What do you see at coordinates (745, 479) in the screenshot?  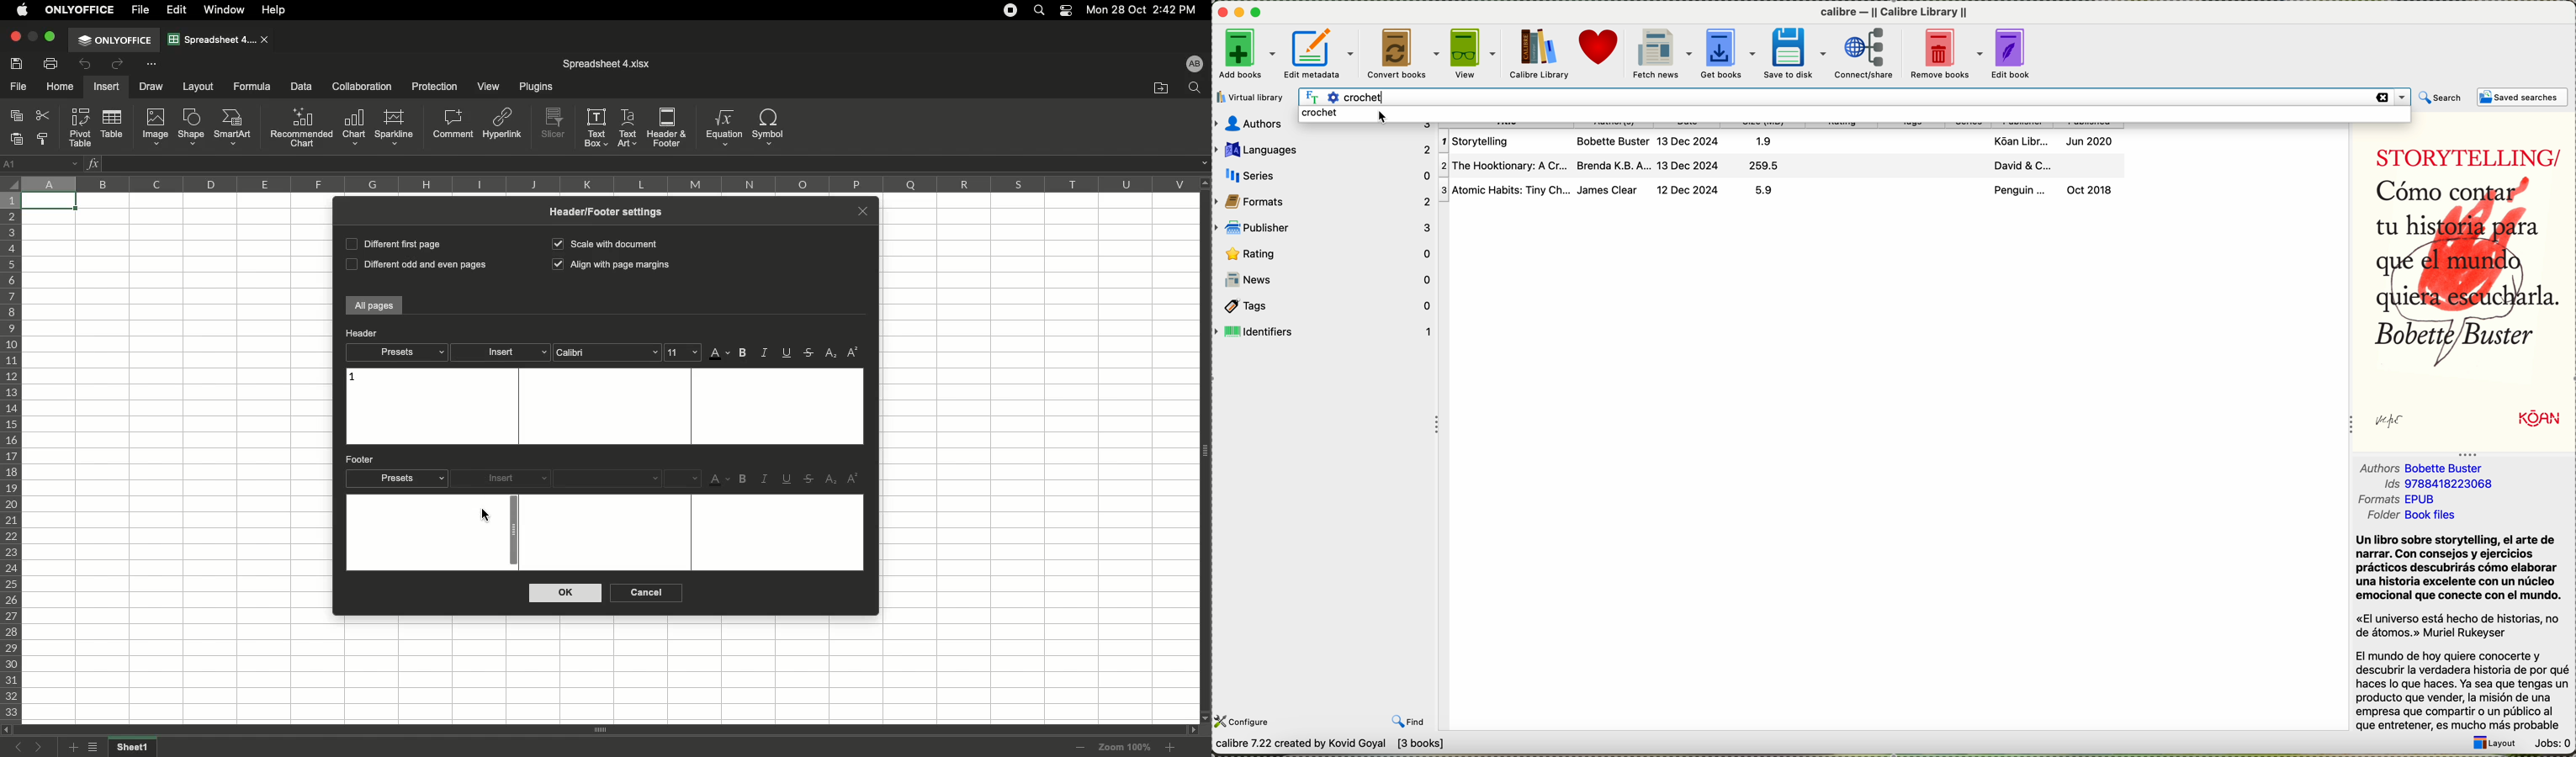 I see `Bold` at bounding box center [745, 479].